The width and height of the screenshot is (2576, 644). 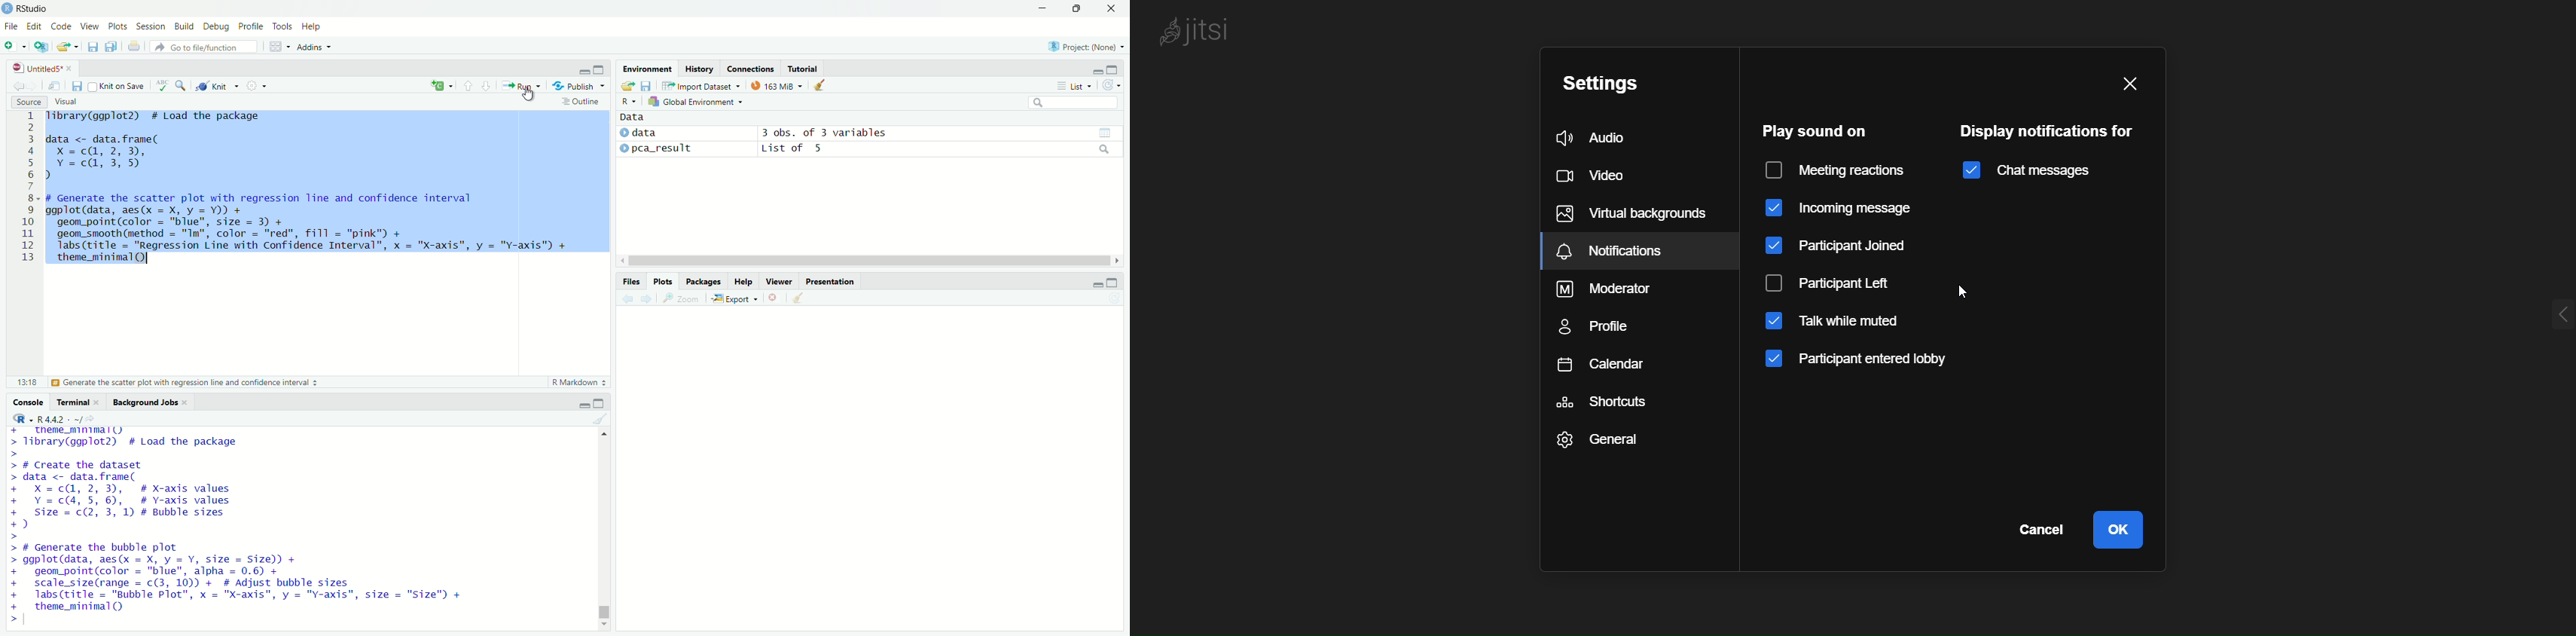 I want to click on minimize, so click(x=1042, y=8).